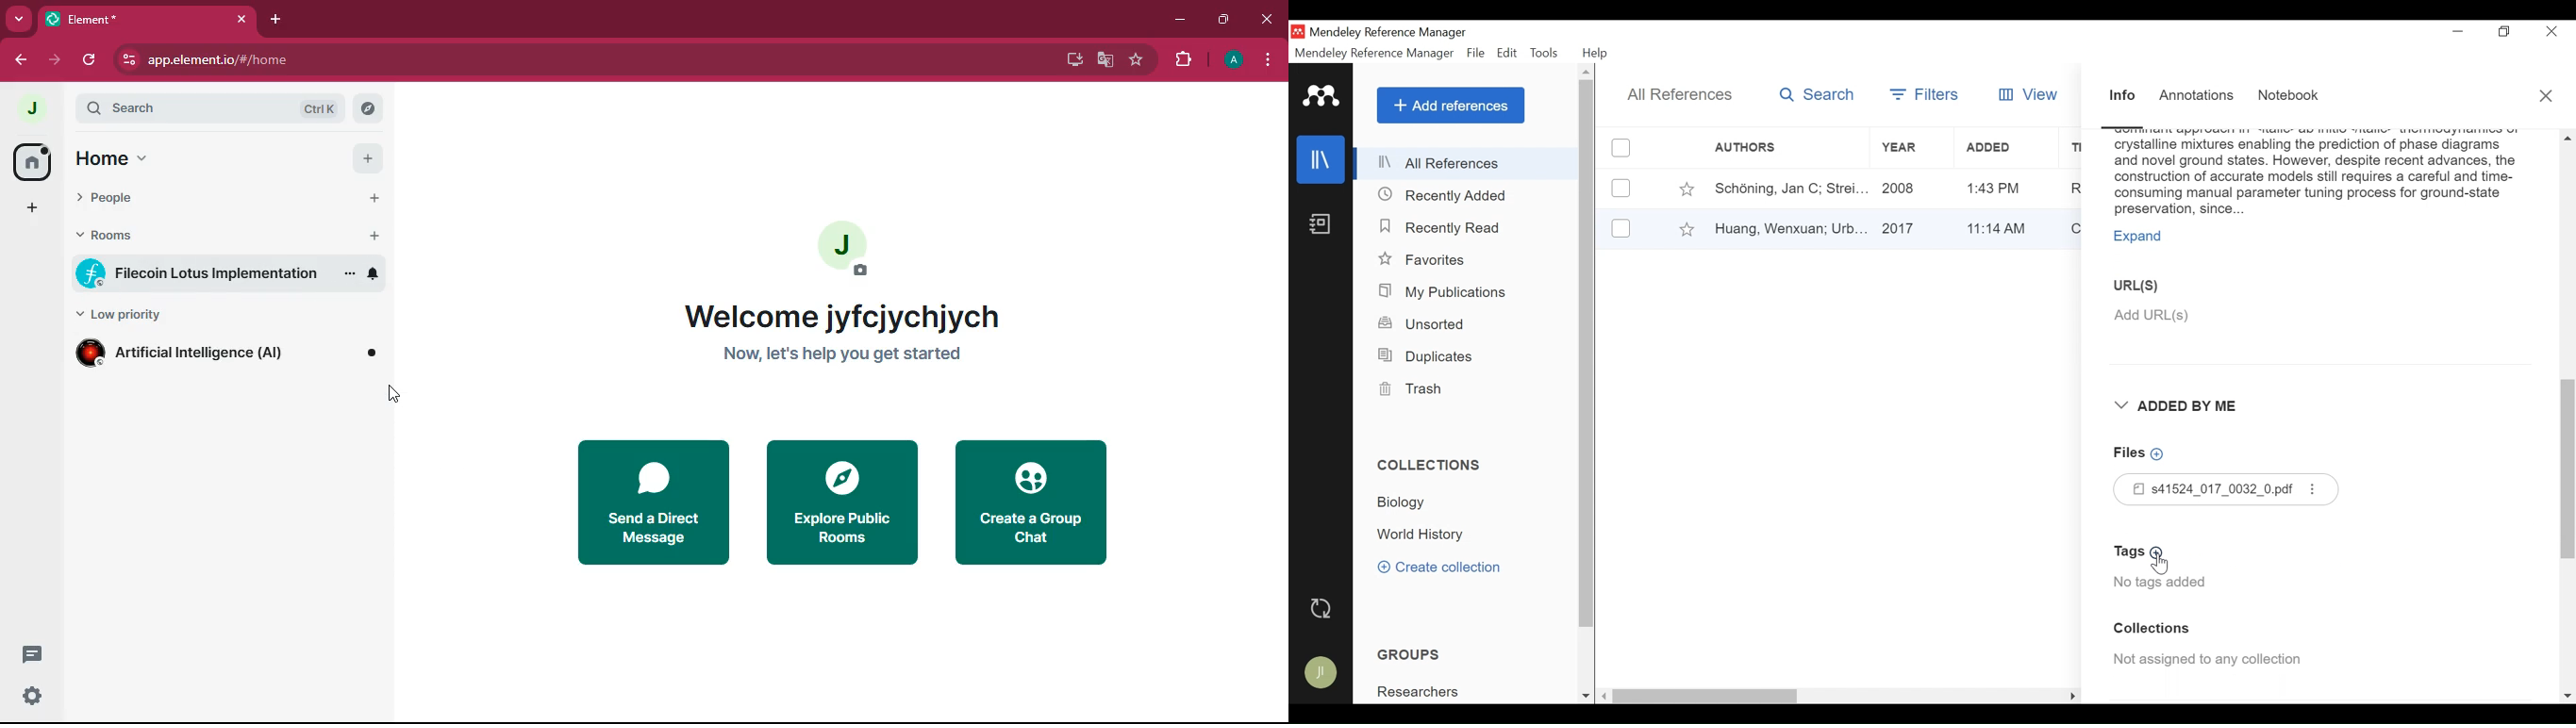 The image size is (2576, 728). What do you see at coordinates (218, 60) in the screenshot?
I see `url` at bounding box center [218, 60].